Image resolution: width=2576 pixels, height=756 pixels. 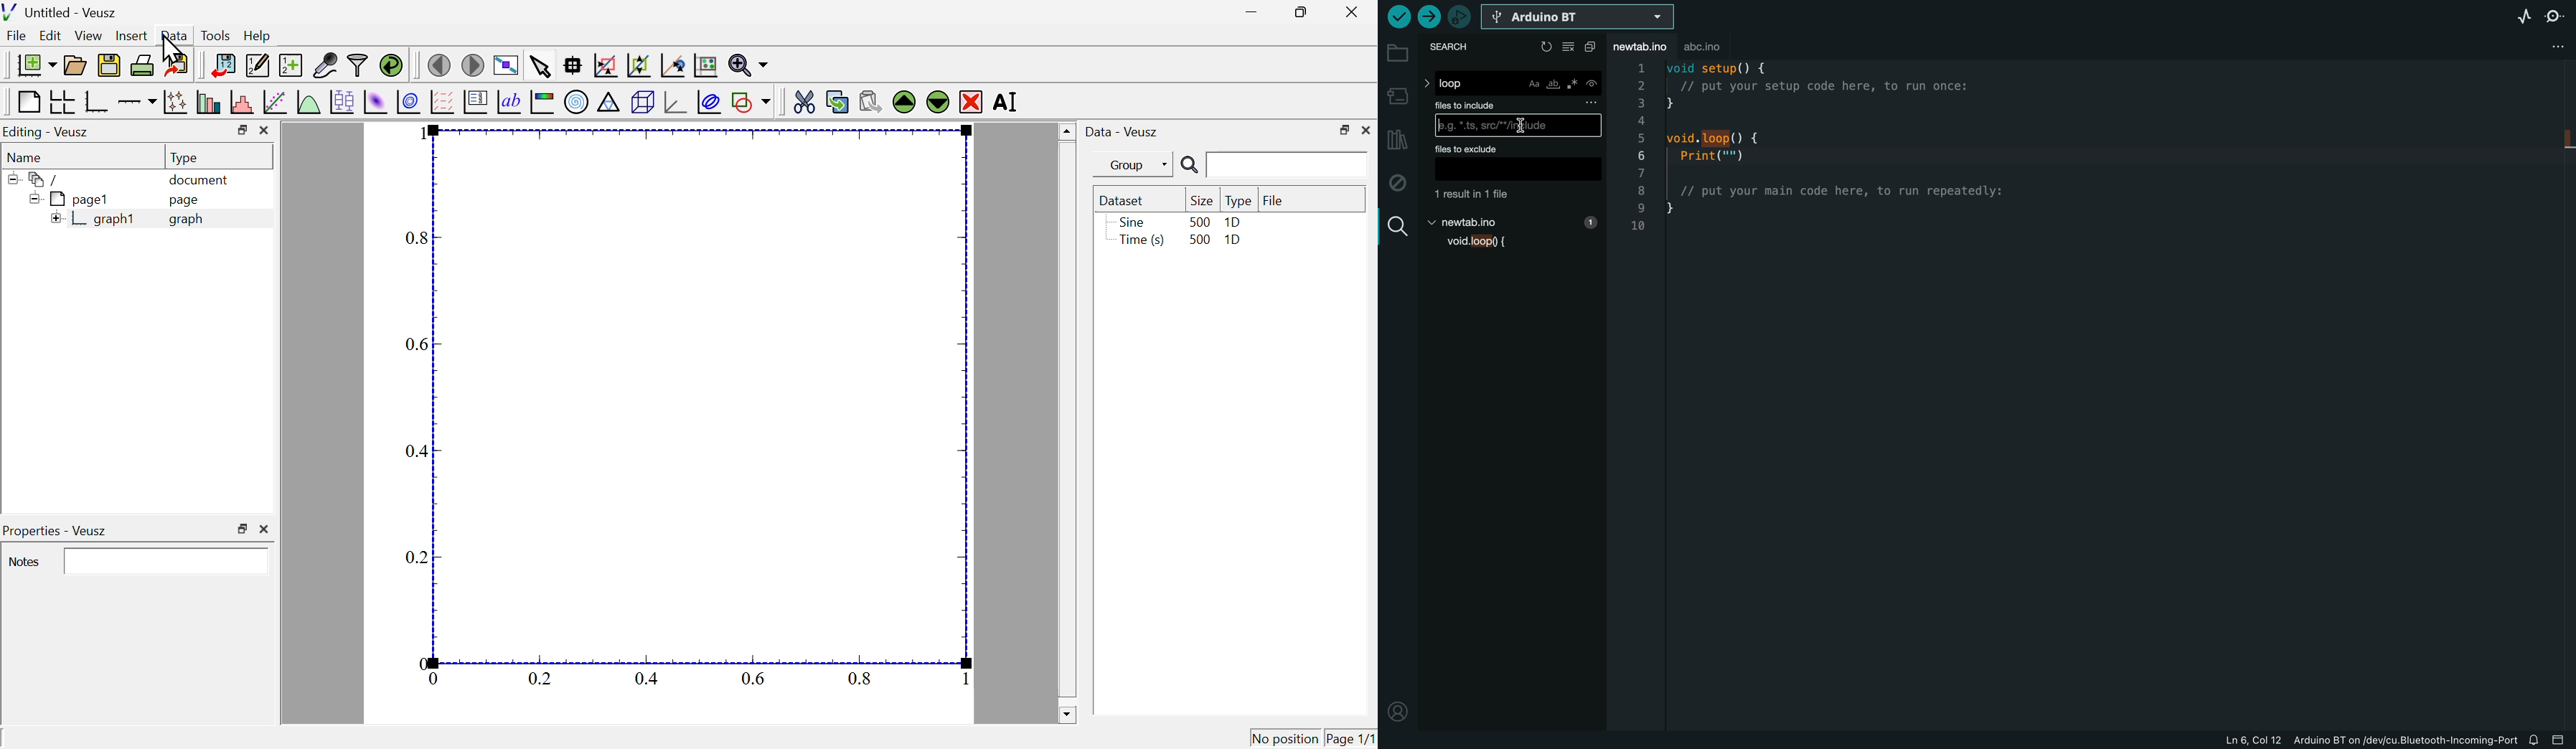 I want to click on 1D, so click(x=1233, y=222).